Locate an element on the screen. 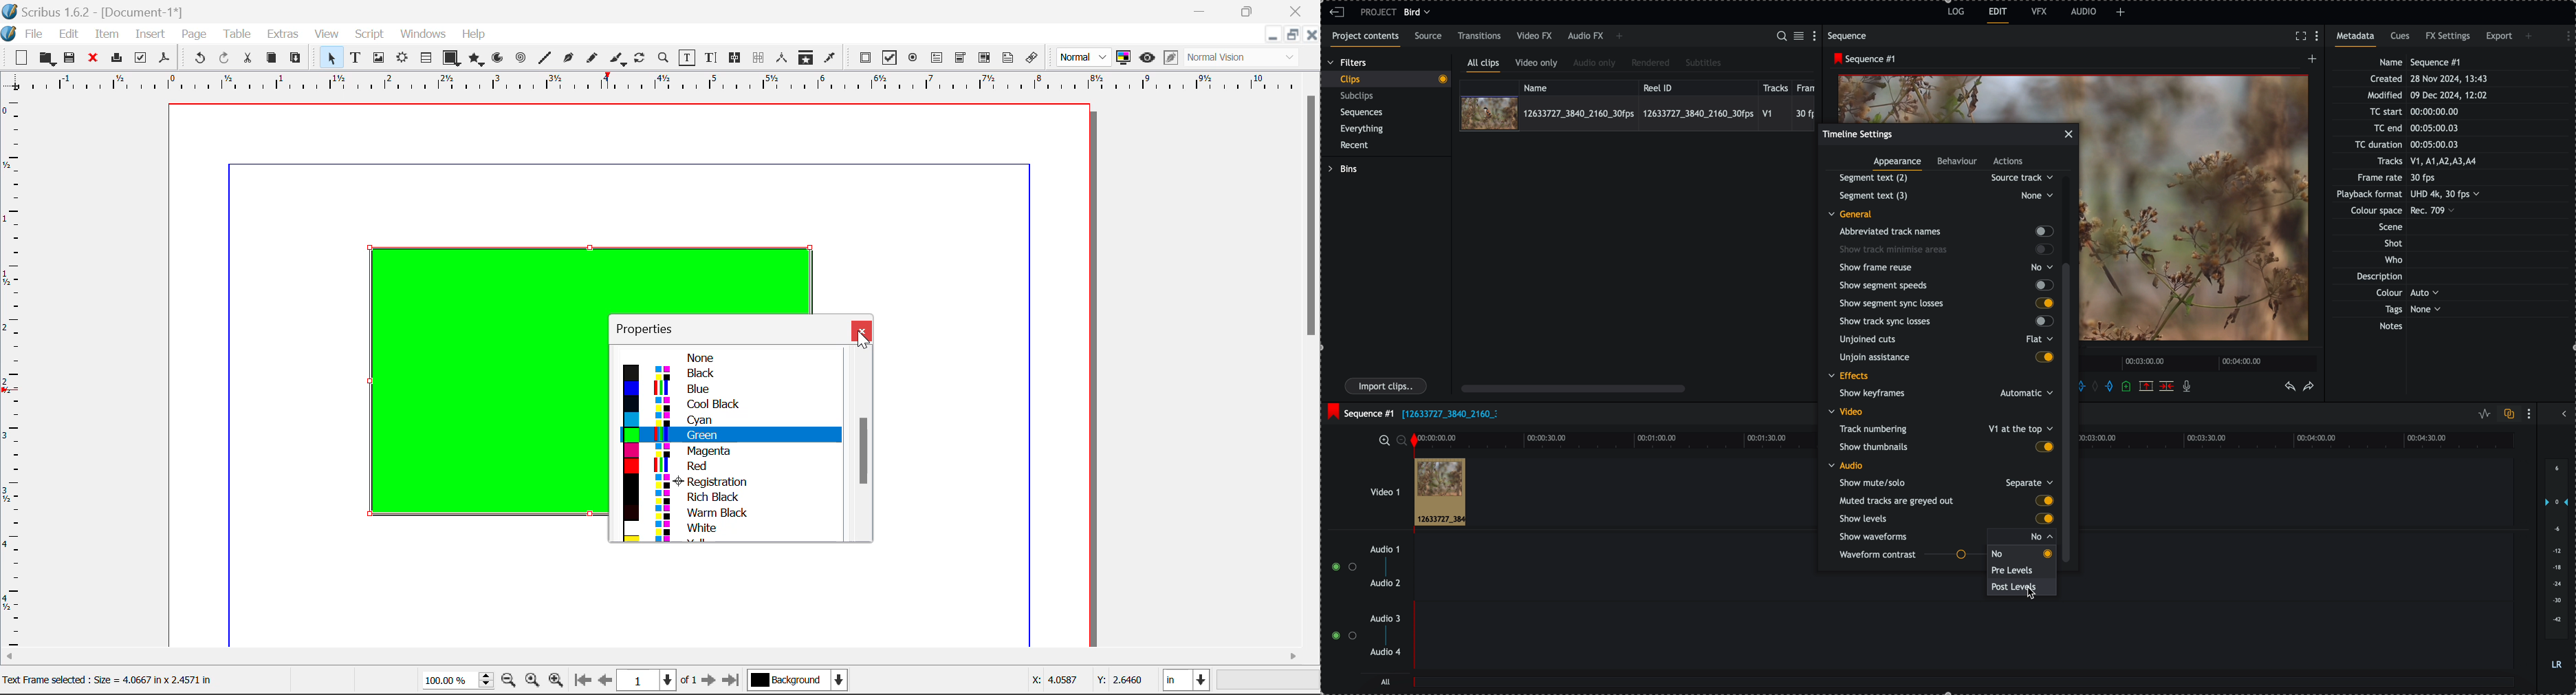  Registration is located at coordinates (728, 481).